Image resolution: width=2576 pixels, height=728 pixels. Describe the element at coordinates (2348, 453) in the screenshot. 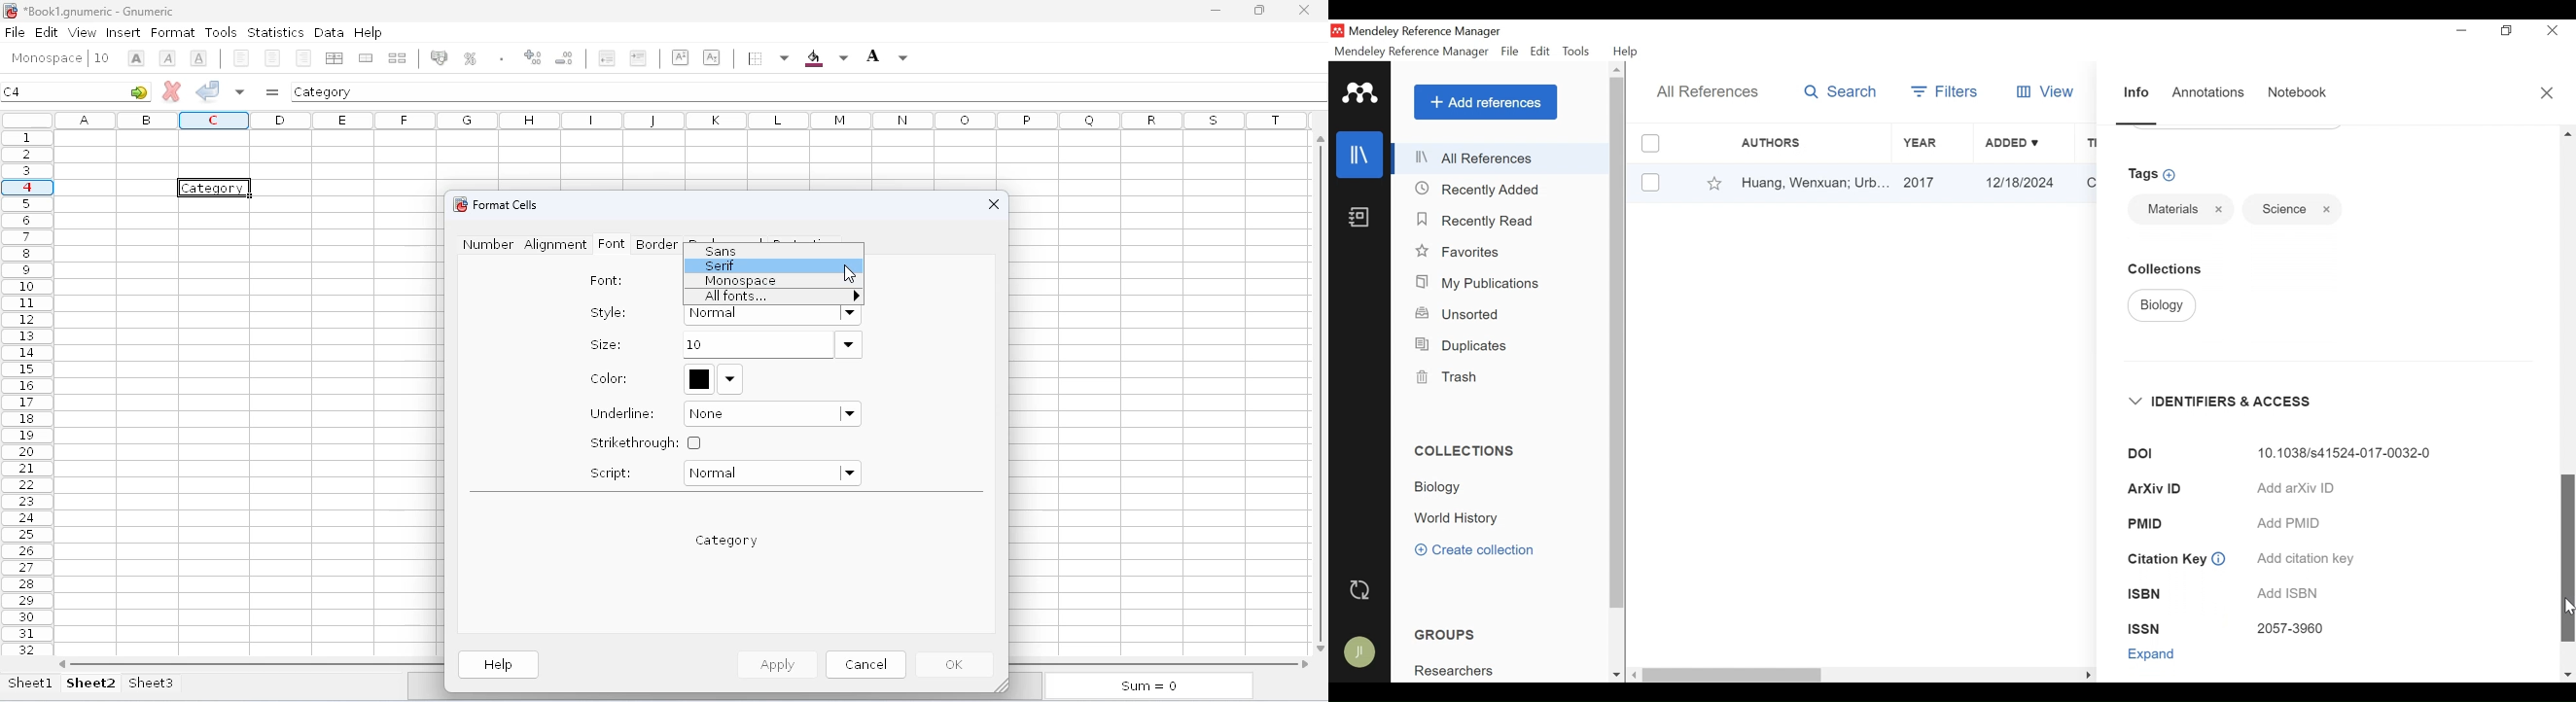

I see `10.1038/s41524-017-0032-0` at that location.